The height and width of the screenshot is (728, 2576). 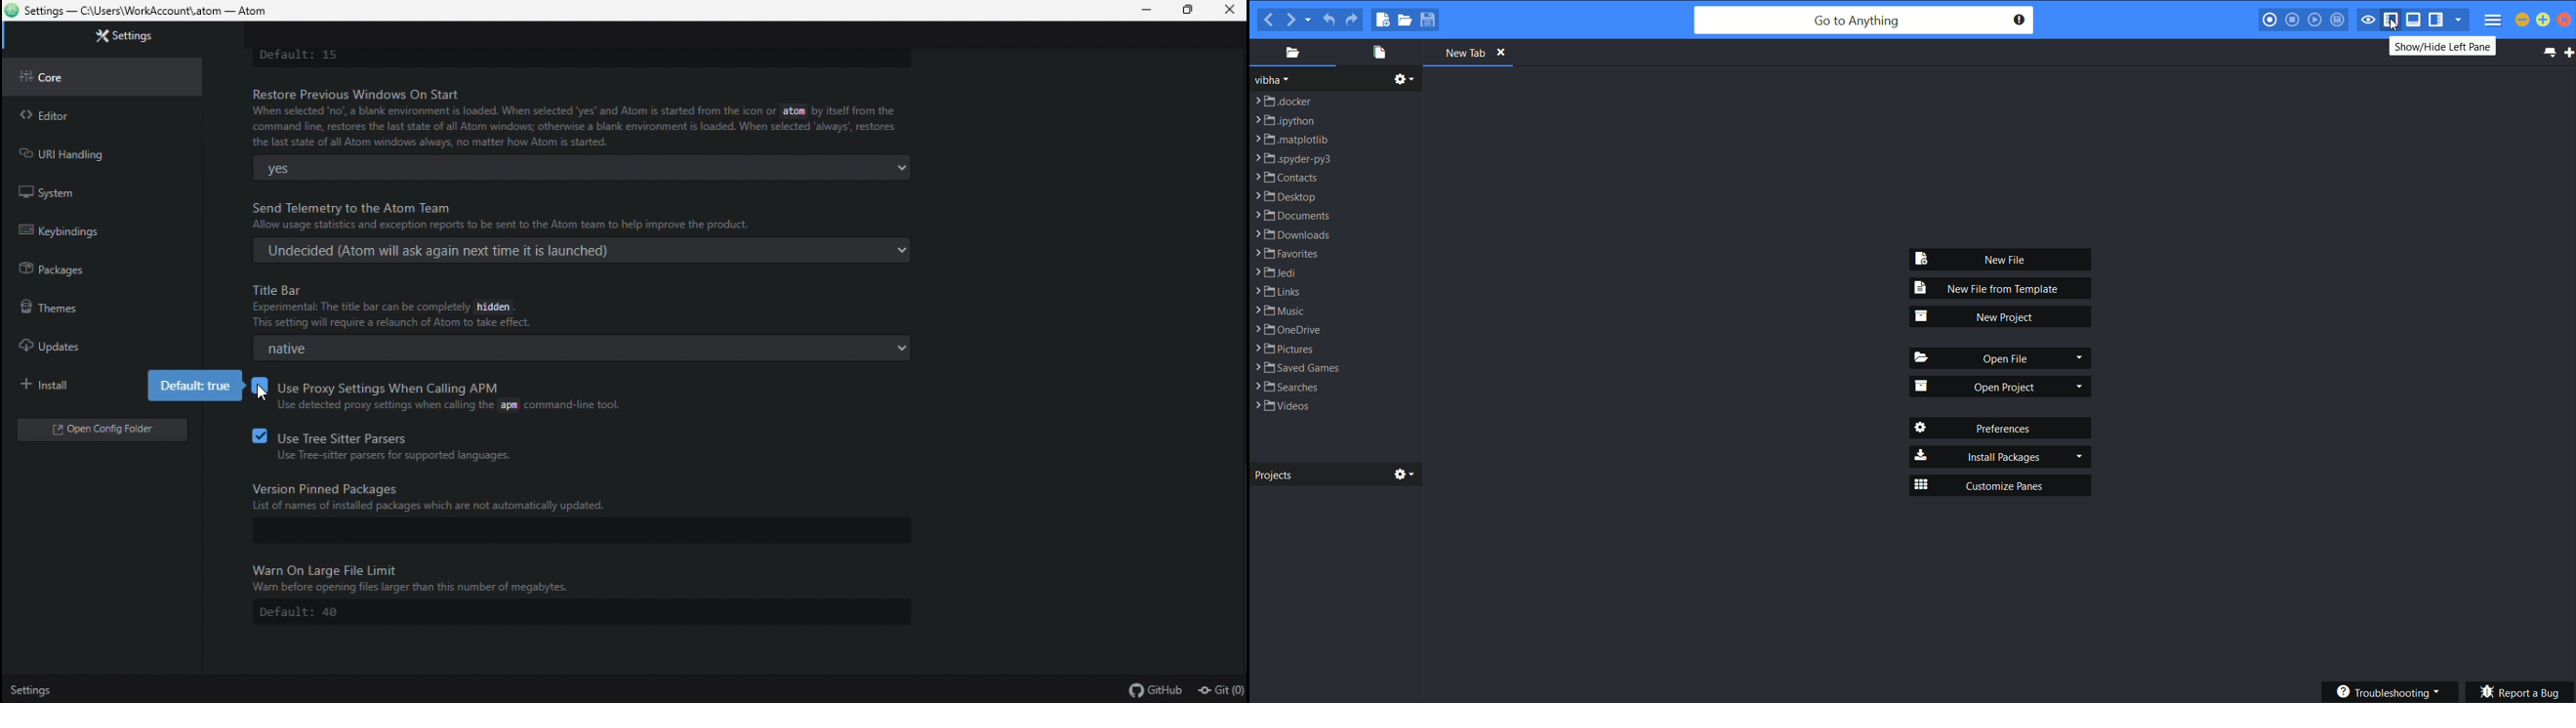 What do you see at coordinates (567, 612) in the screenshot?
I see `default` at bounding box center [567, 612].